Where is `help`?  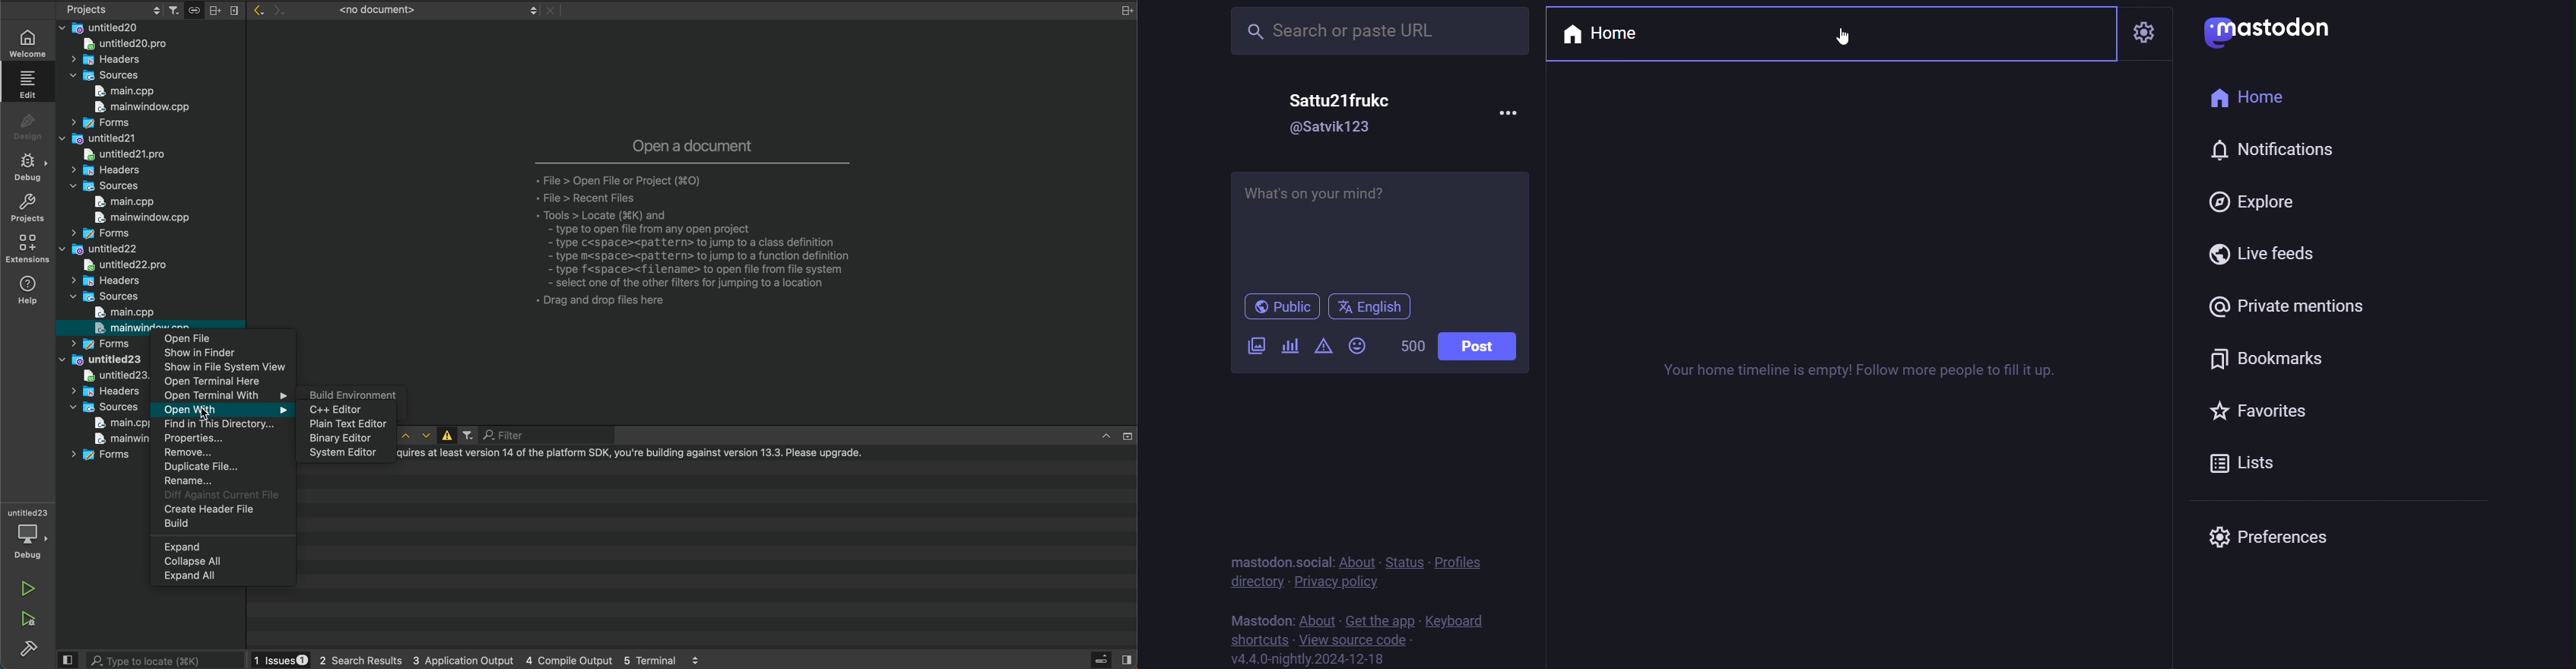
help is located at coordinates (28, 291).